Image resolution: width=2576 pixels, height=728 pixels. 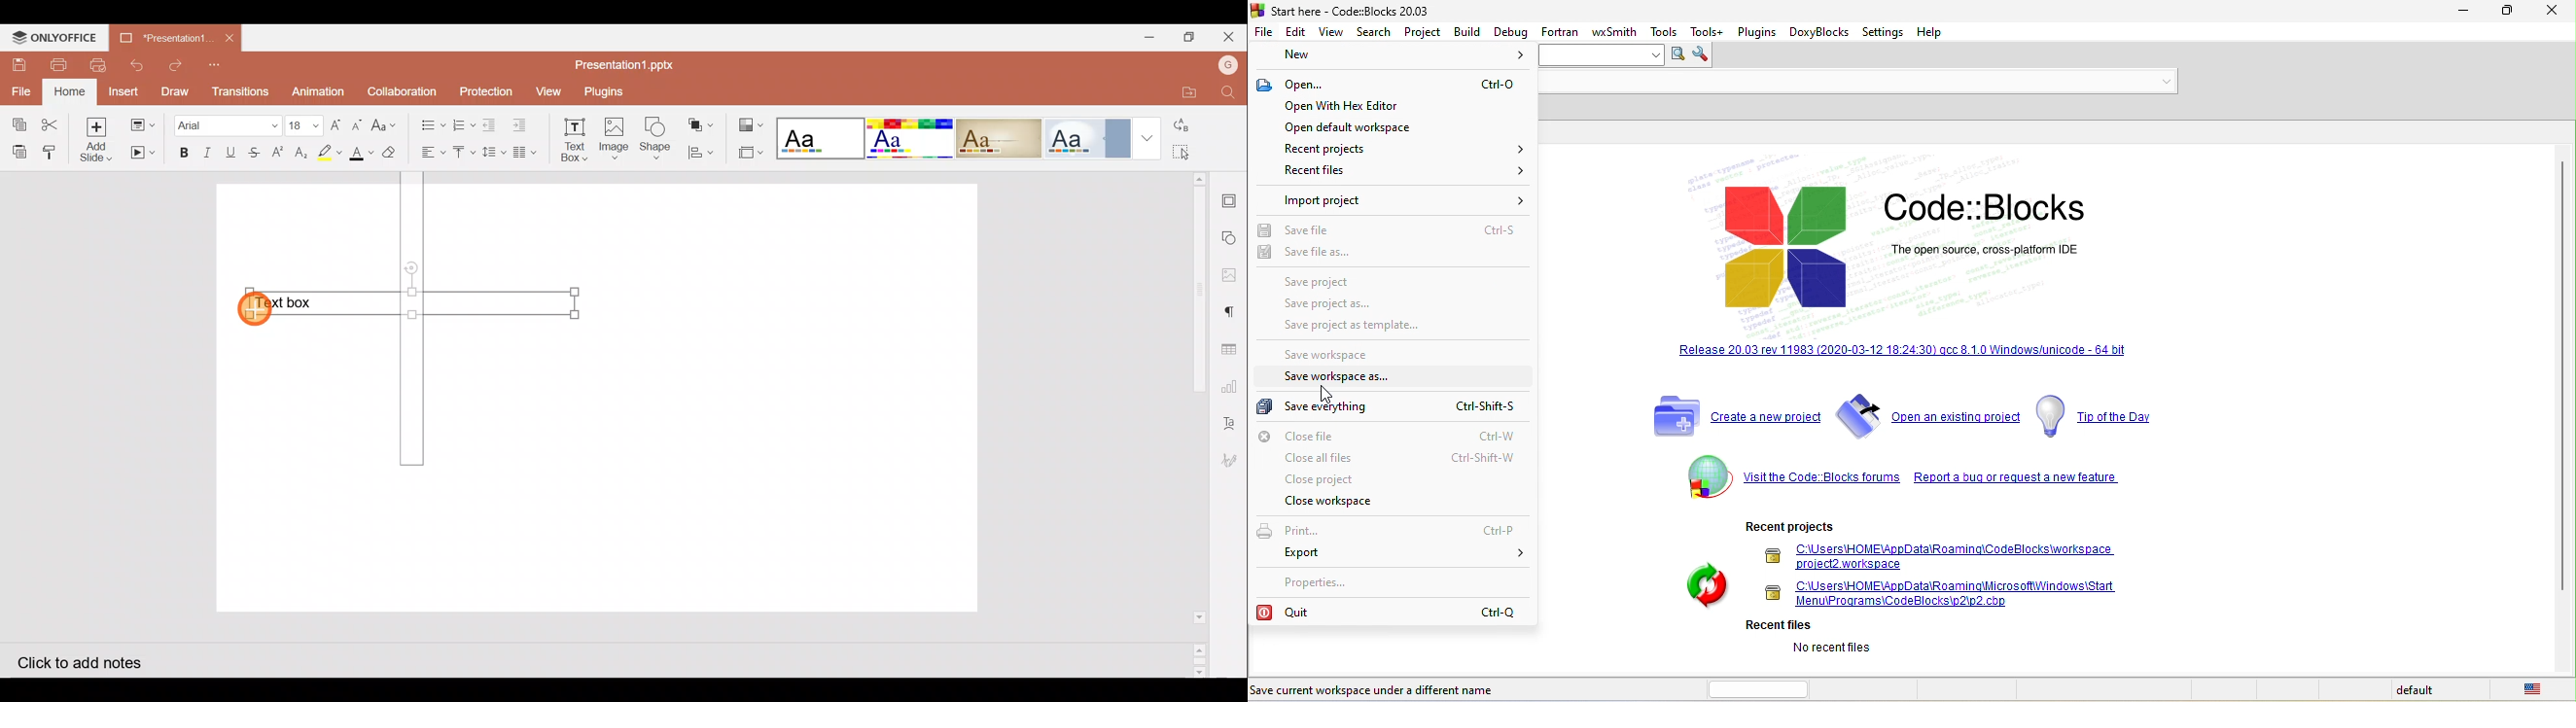 What do you see at coordinates (1397, 688) in the screenshot?
I see `save current workspace under a different name` at bounding box center [1397, 688].